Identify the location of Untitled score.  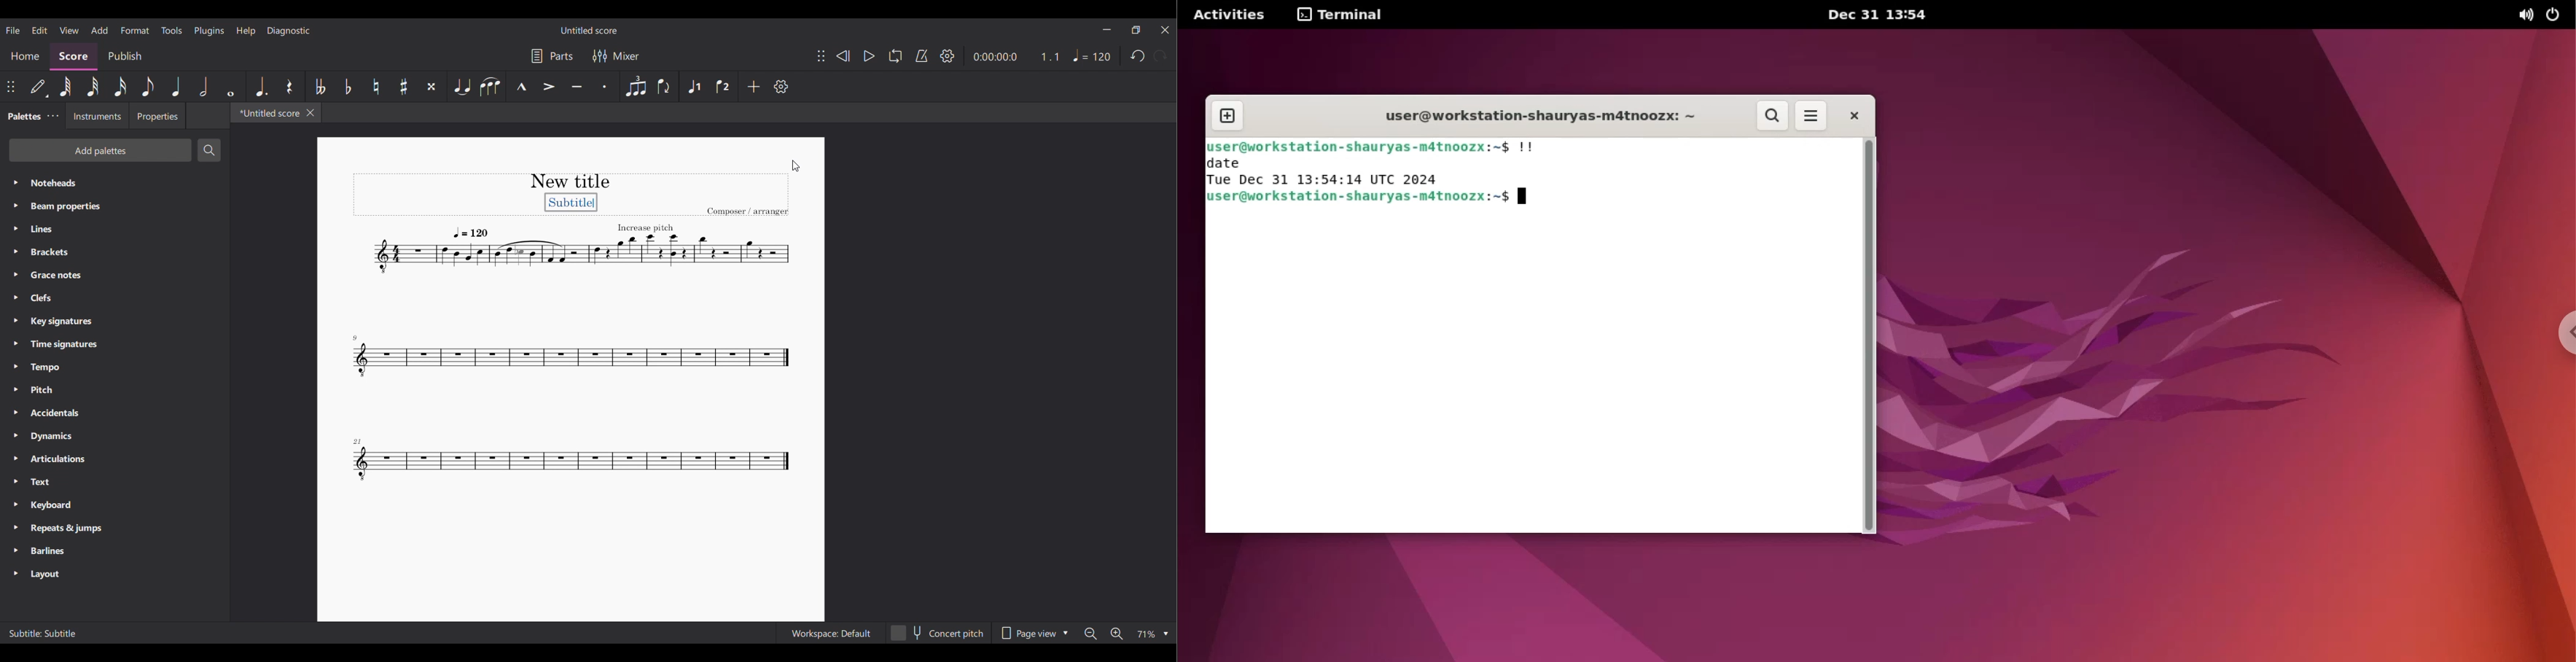
(590, 31).